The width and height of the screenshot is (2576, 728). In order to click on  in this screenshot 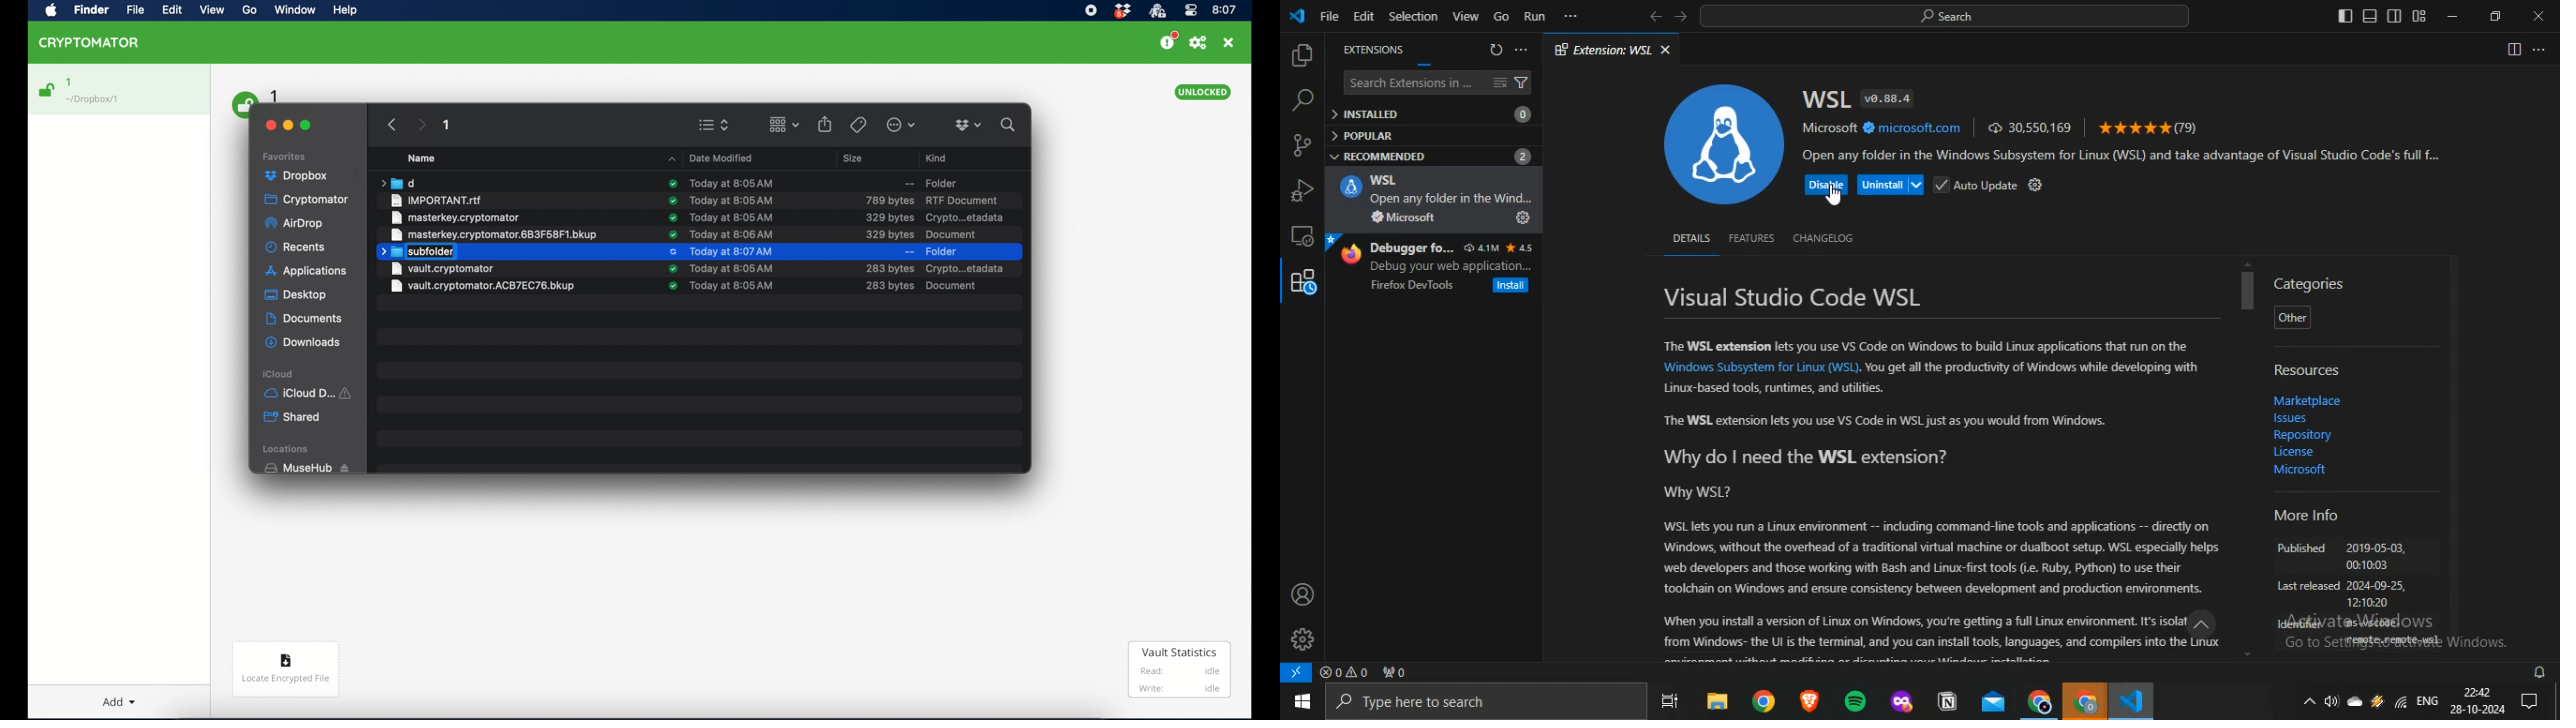, I will do `click(673, 234)`.